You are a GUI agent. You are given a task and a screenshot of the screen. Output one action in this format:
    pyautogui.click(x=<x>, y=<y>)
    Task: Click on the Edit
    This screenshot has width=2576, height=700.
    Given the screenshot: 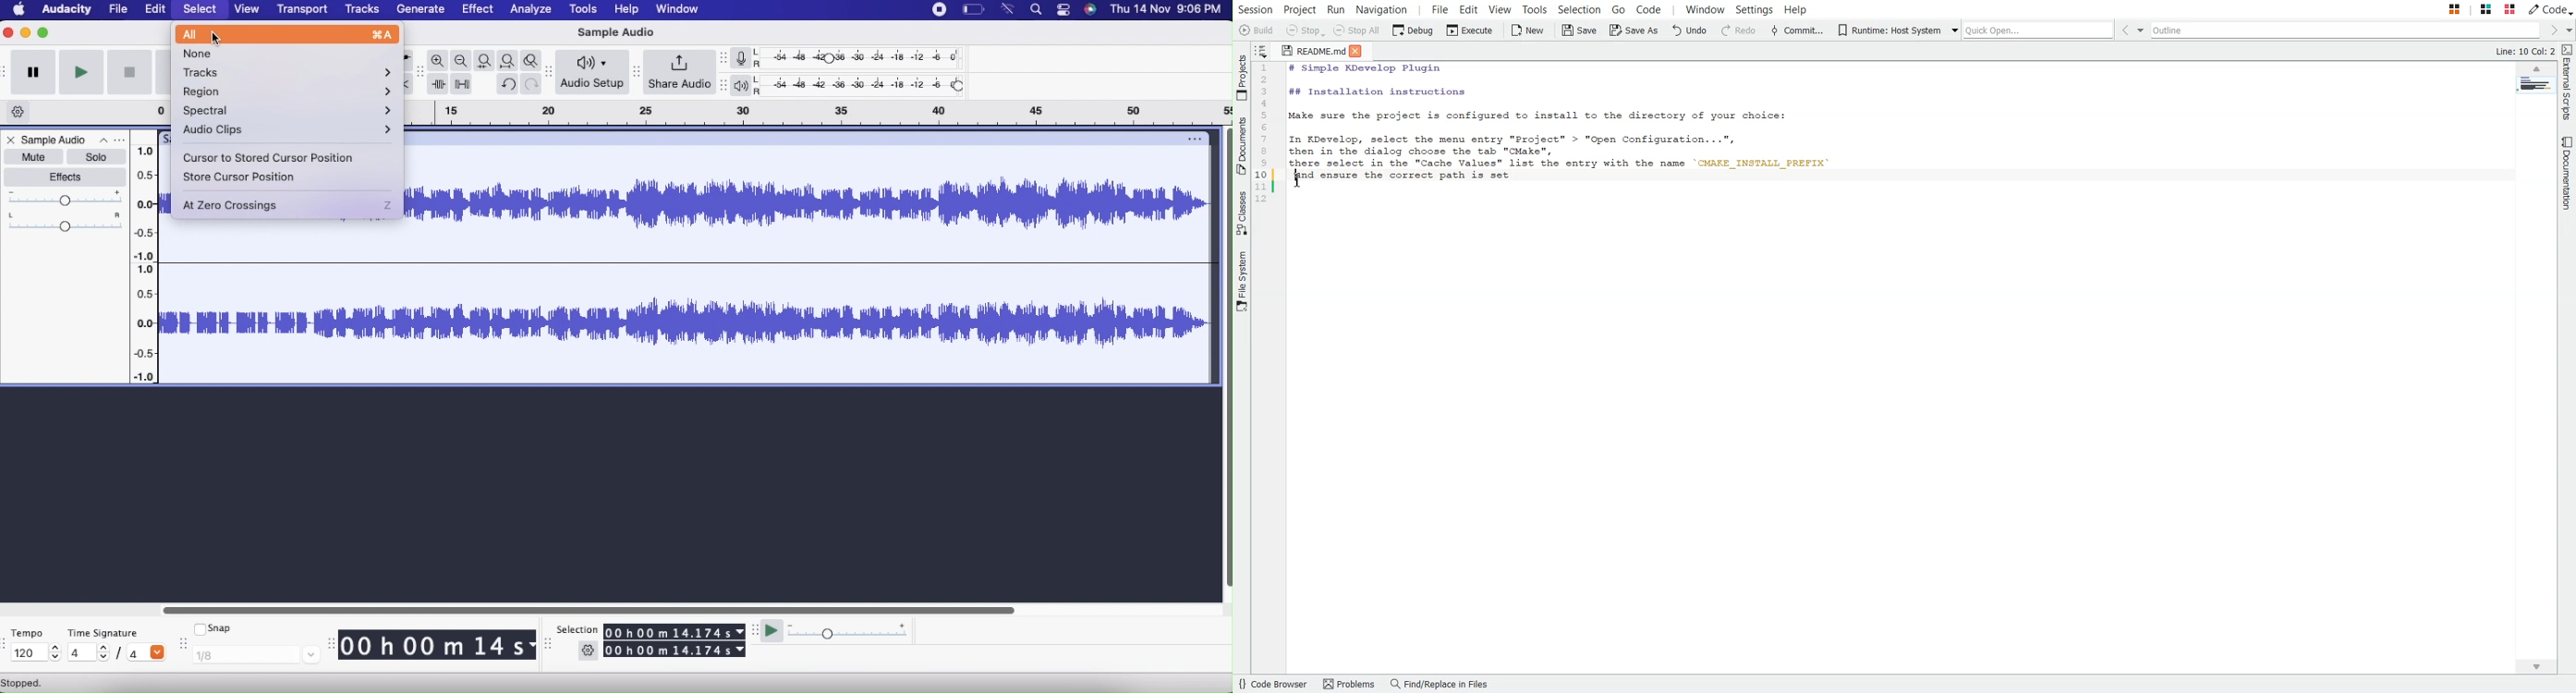 What is the action you would take?
    pyautogui.click(x=155, y=9)
    